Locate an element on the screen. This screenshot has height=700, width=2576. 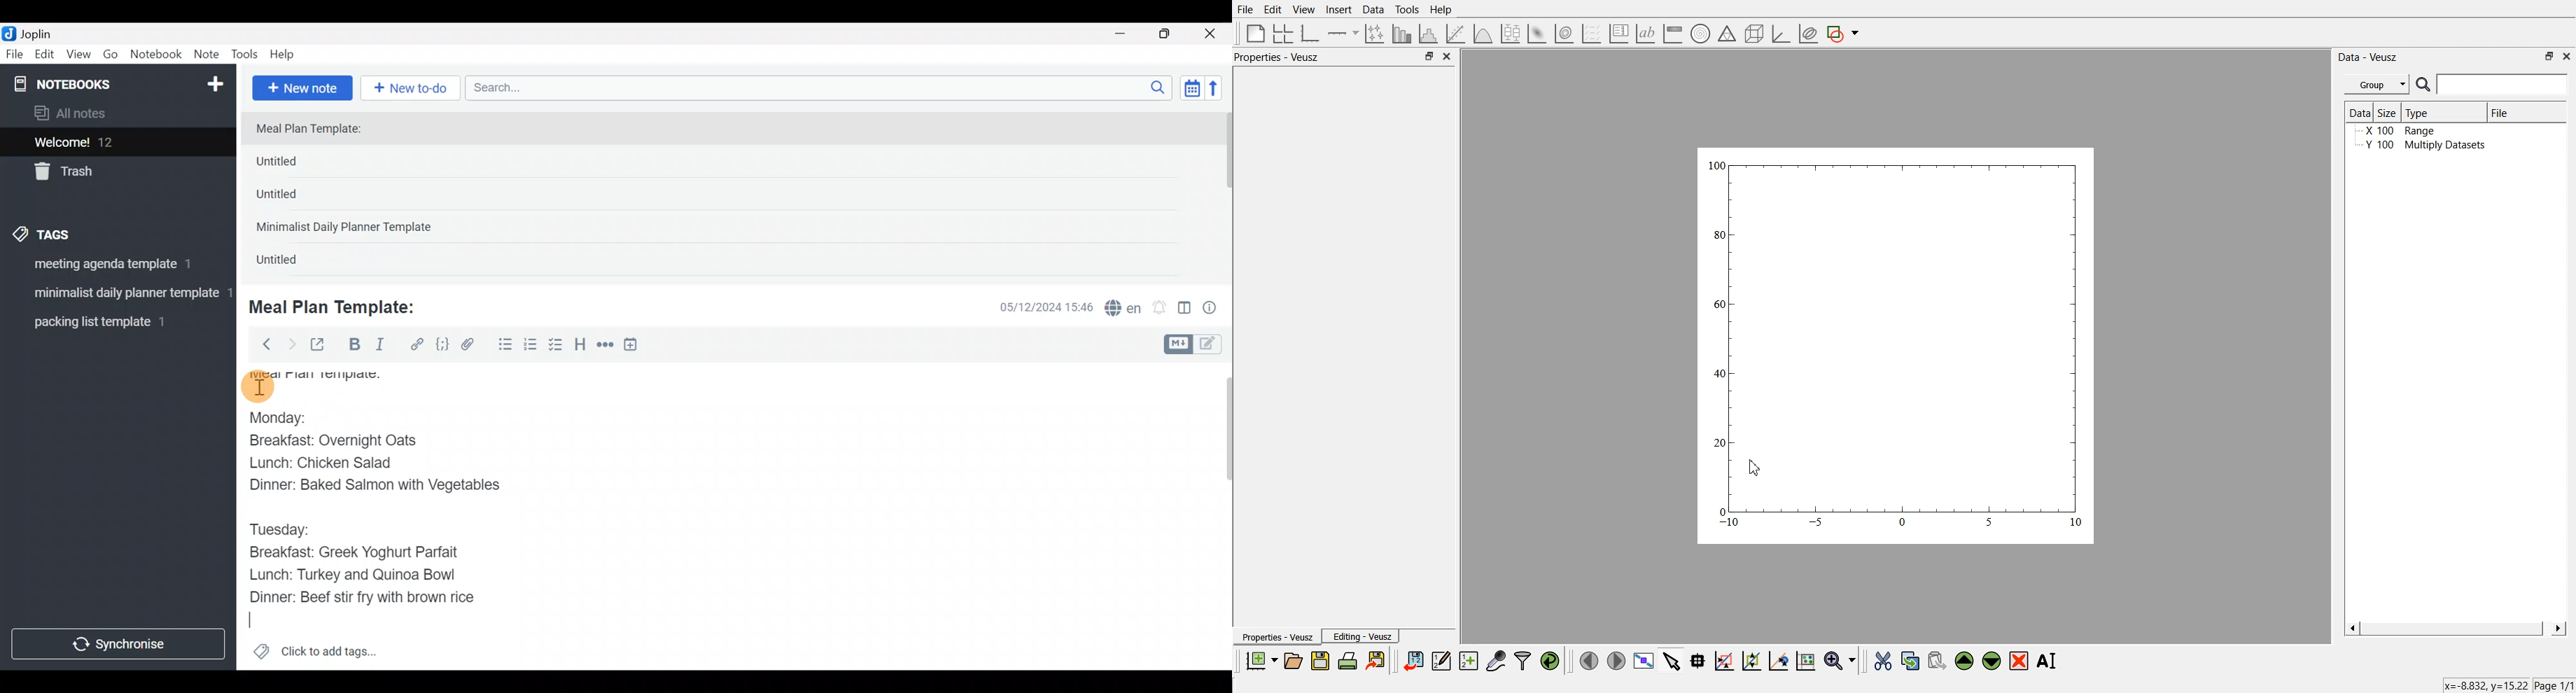
scroll bar is located at coordinates (1224, 194).